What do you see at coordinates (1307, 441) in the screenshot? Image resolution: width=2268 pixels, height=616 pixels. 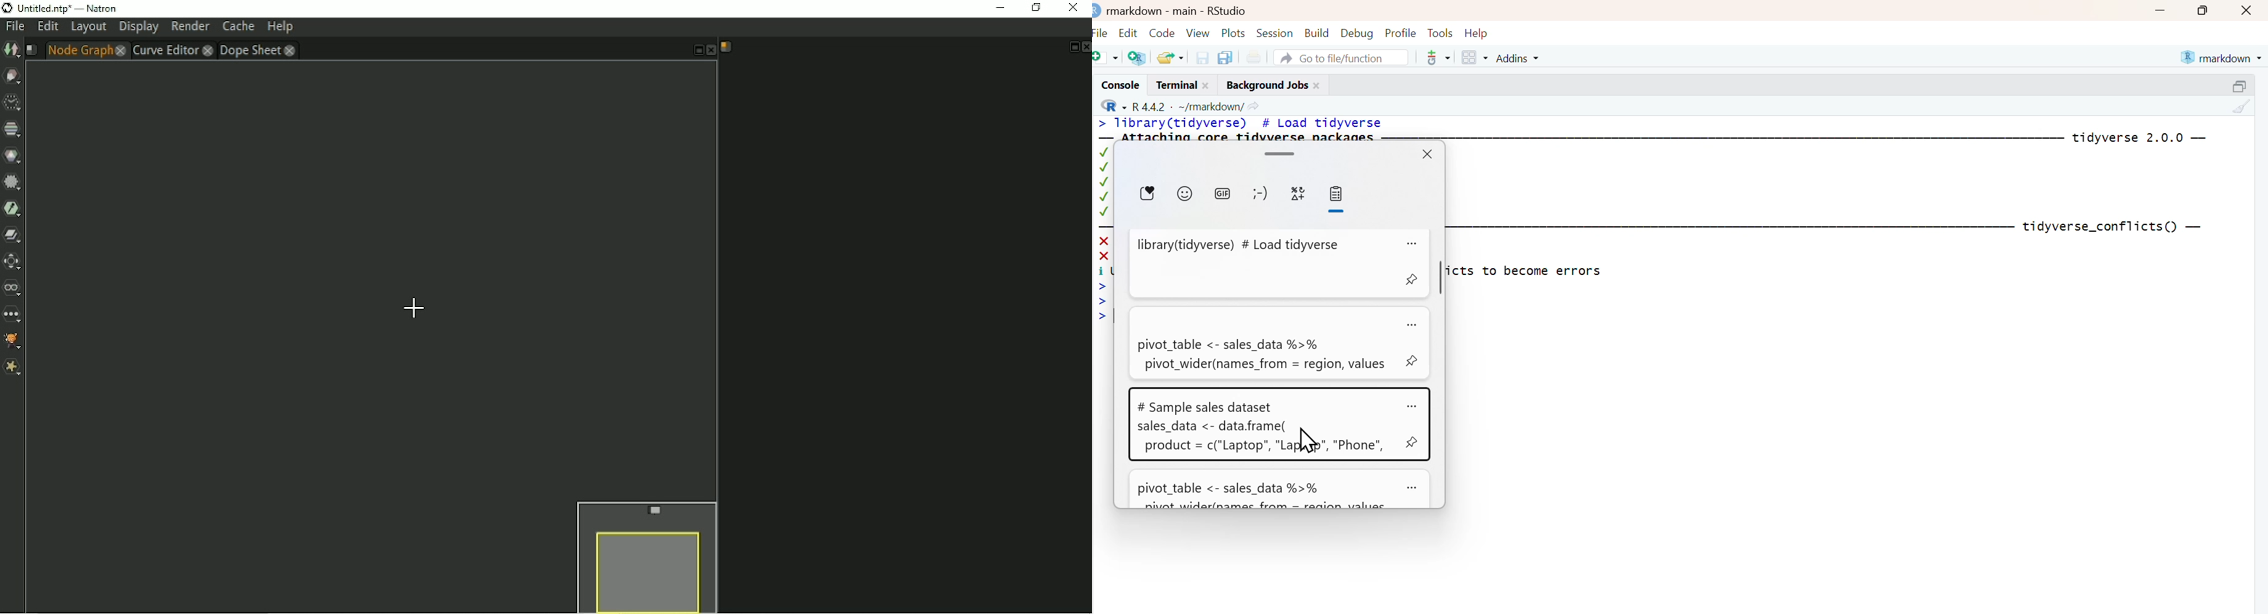 I see `cursor` at bounding box center [1307, 441].